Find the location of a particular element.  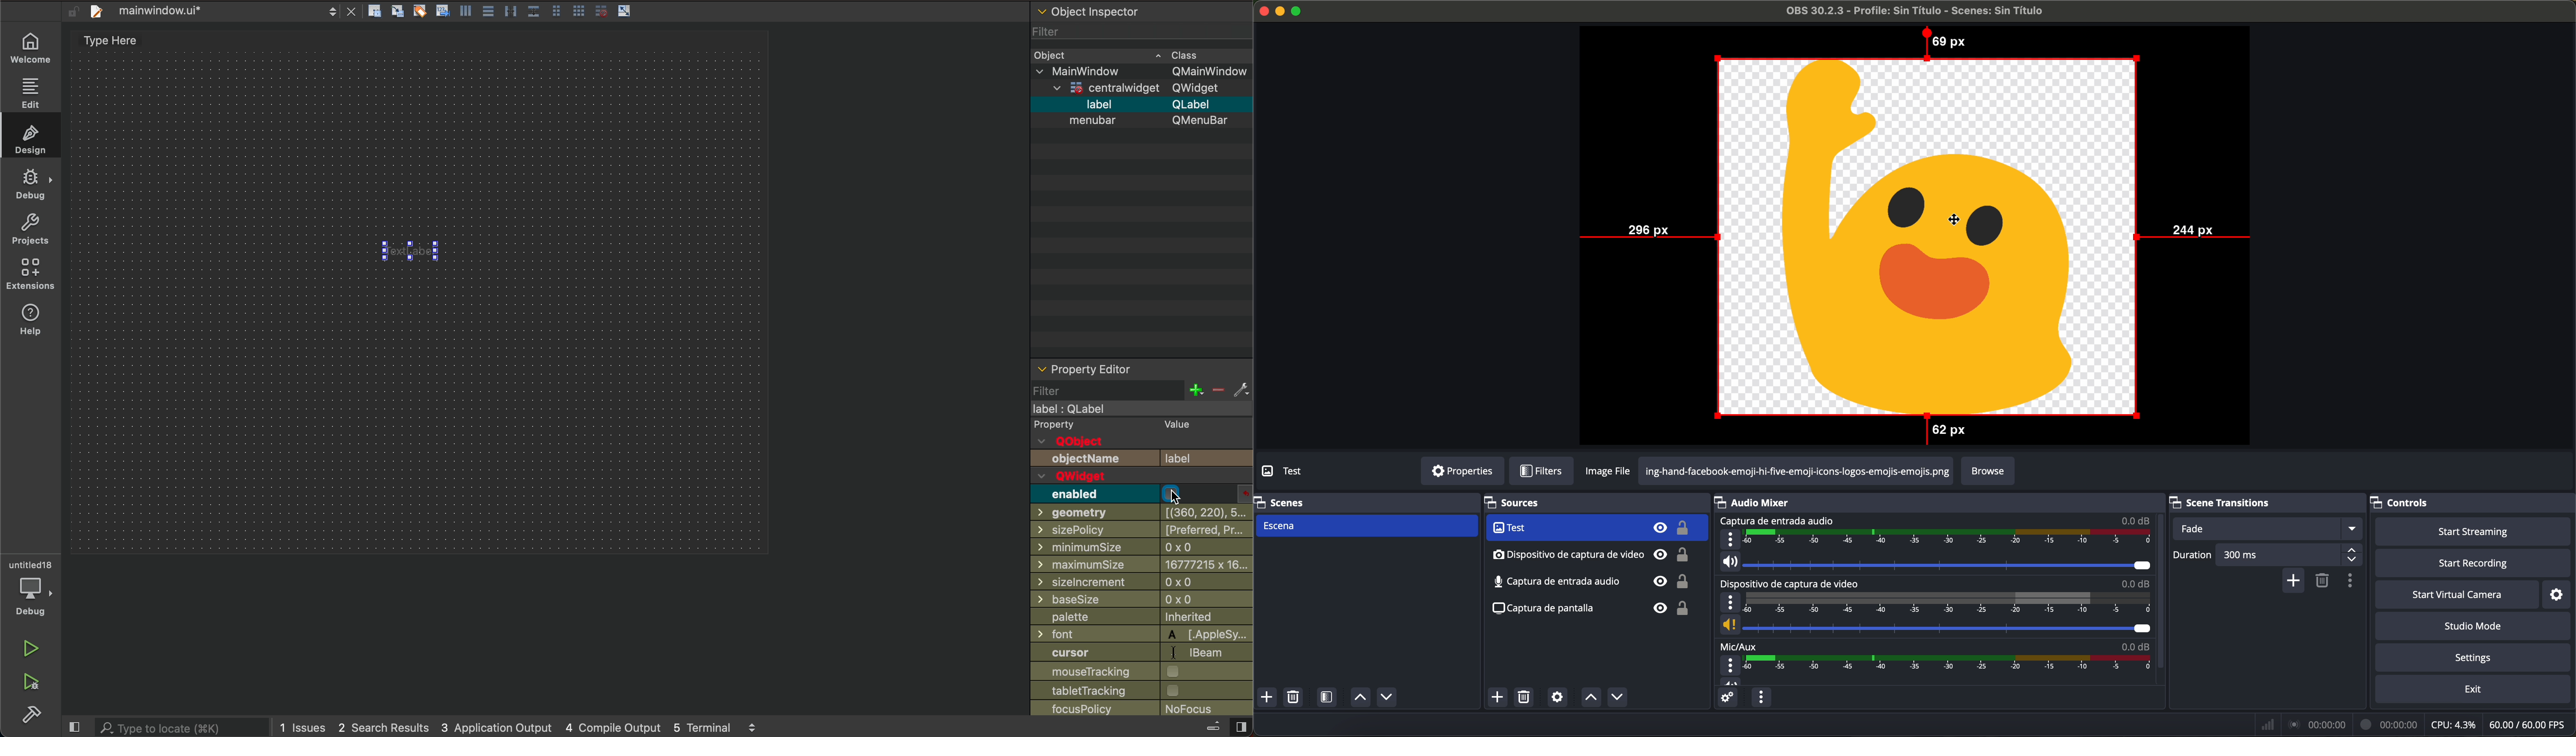

add scene is located at coordinates (1267, 698).